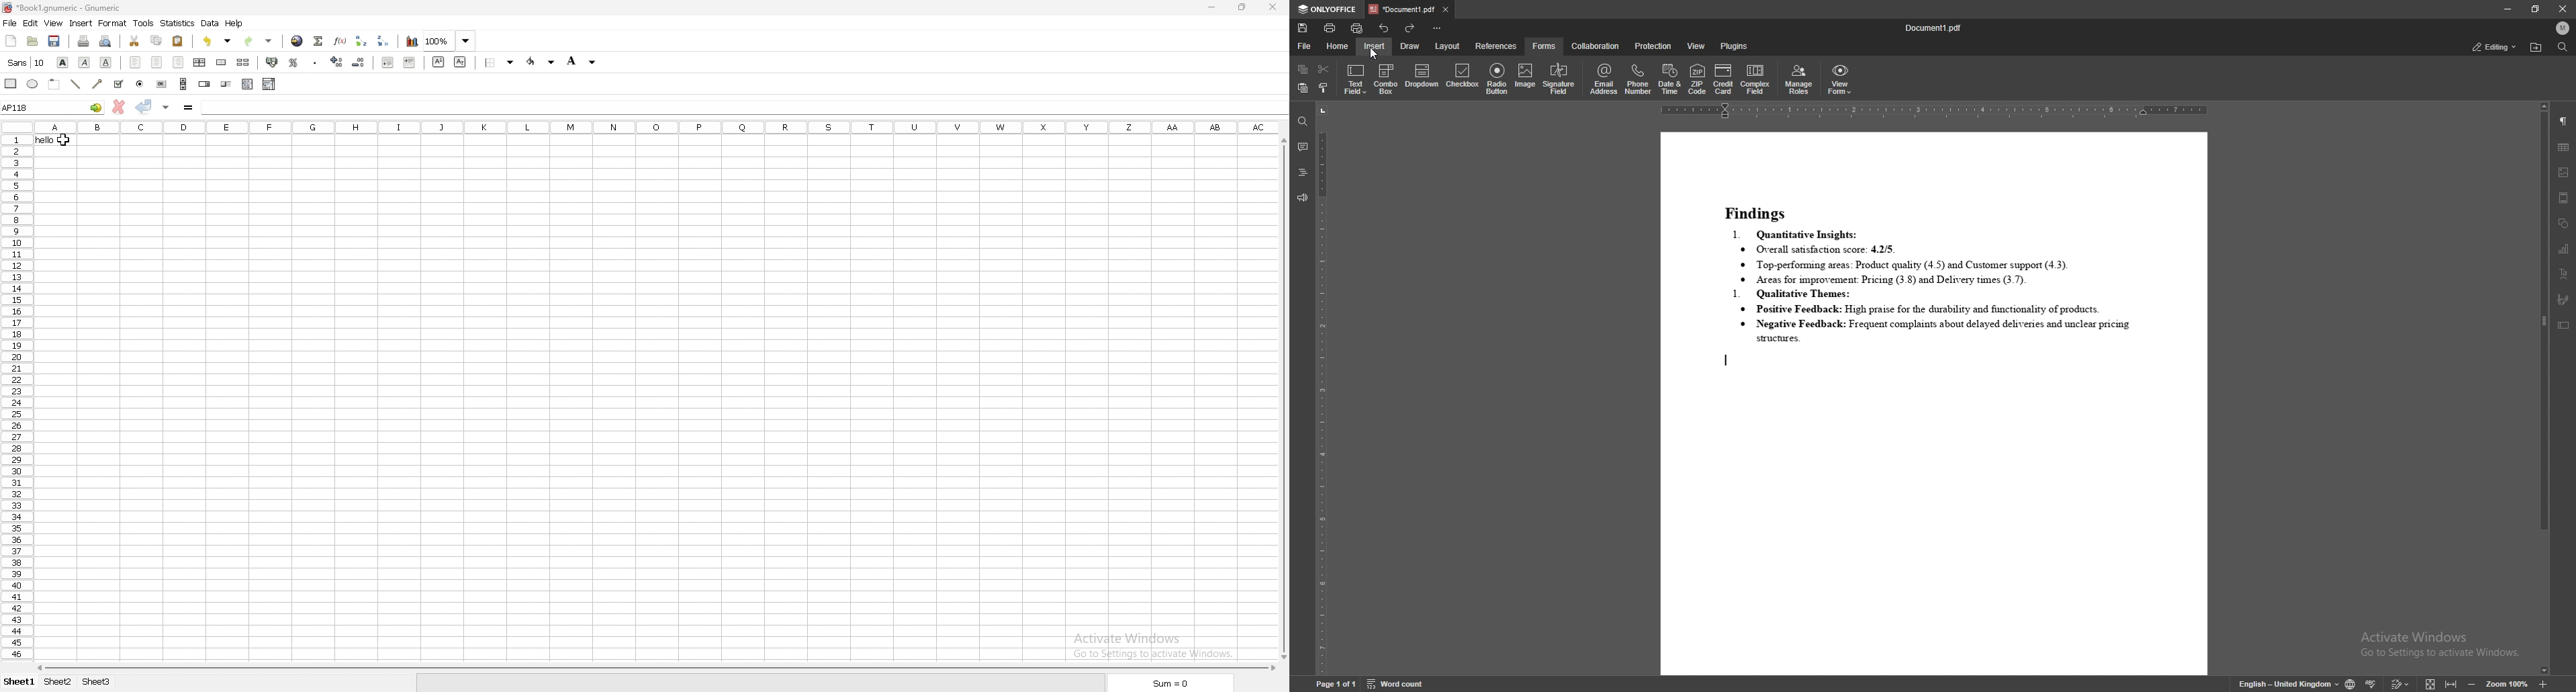 The width and height of the screenshot is (2576, 700). Describe the element at coordinates (1301, 198) in the screenshot. I see `feedback` at that location.